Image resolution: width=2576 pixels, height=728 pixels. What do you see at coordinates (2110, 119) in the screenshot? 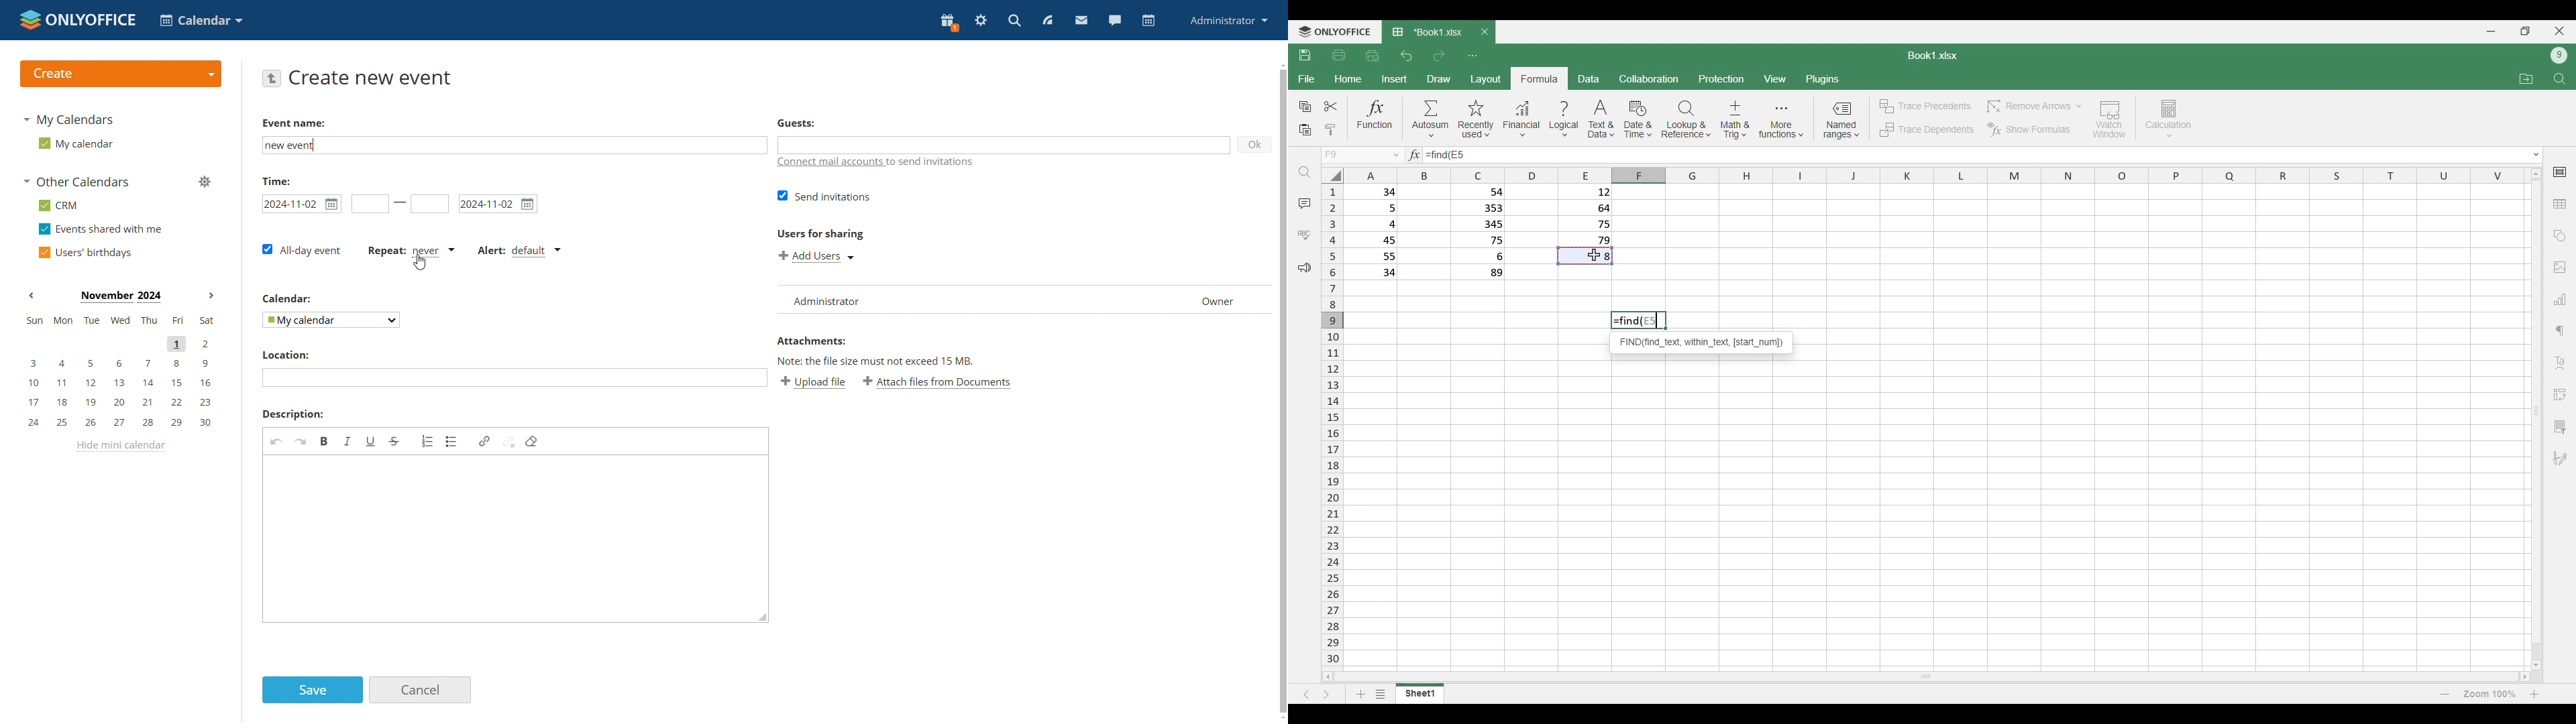
I see `Watch window` at bounding box center [2110, 119].